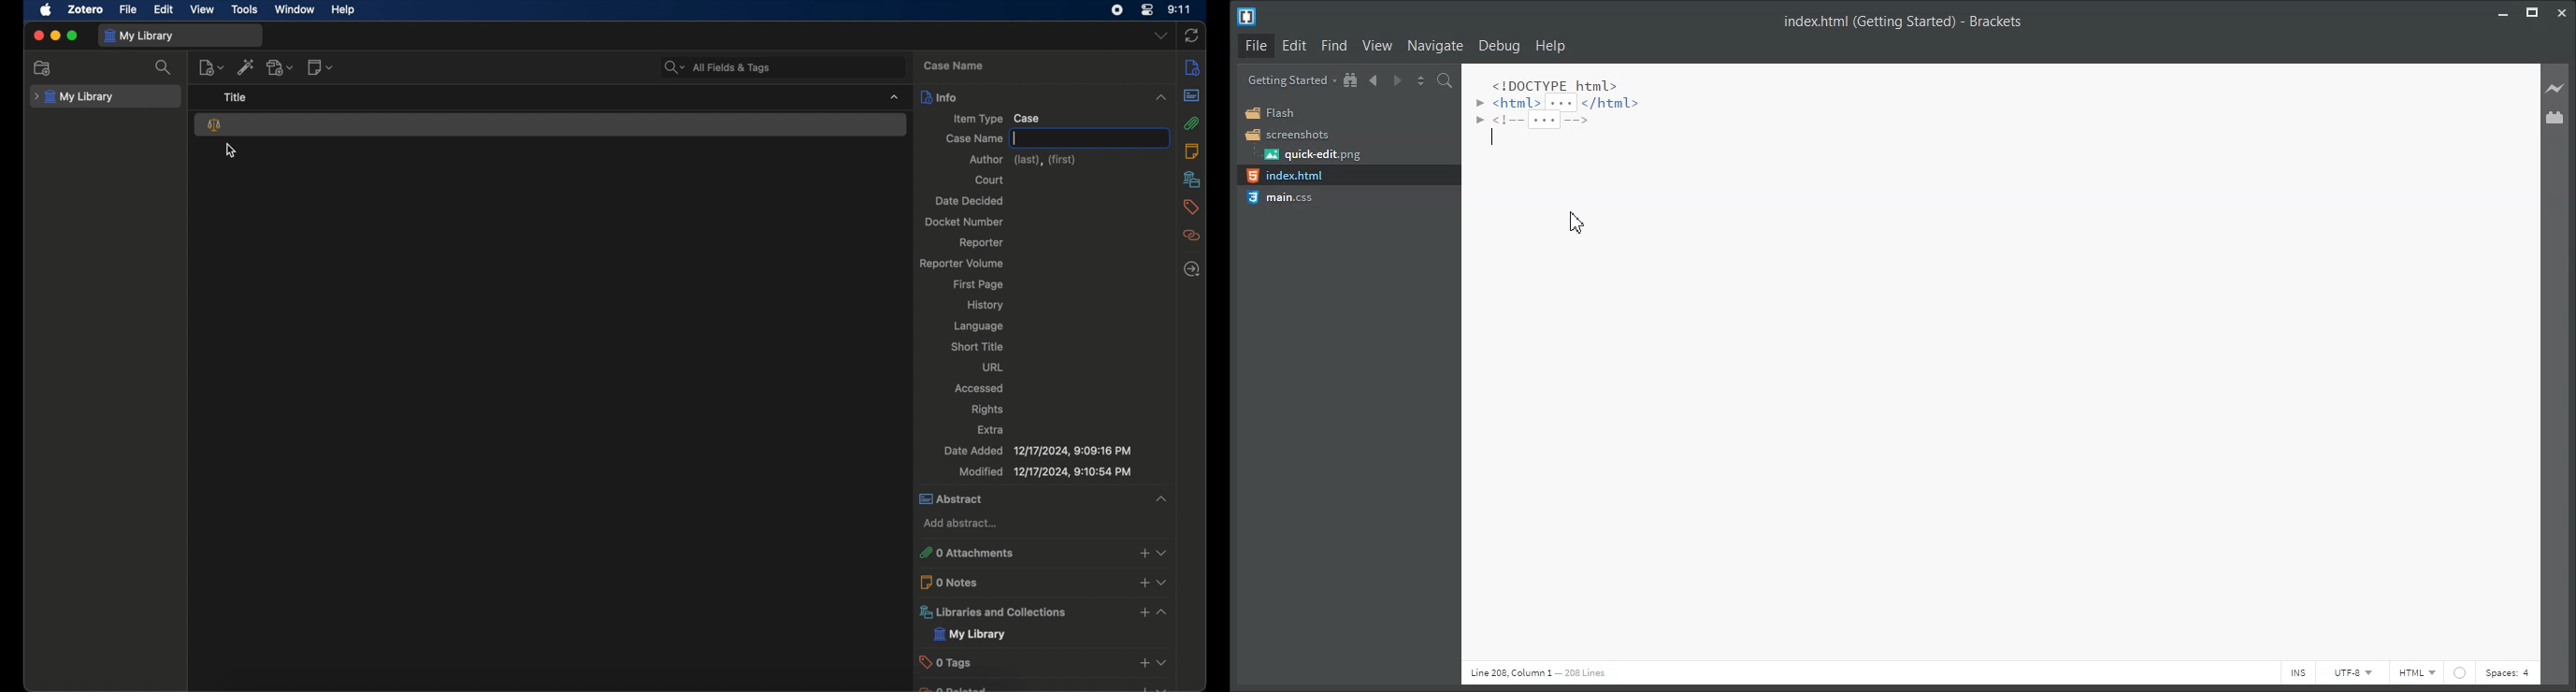 The image size is (2576, 700). What do you see at coordinates (995, 368) in the screenshot?
I see `url` at bounding box center [995, 368].